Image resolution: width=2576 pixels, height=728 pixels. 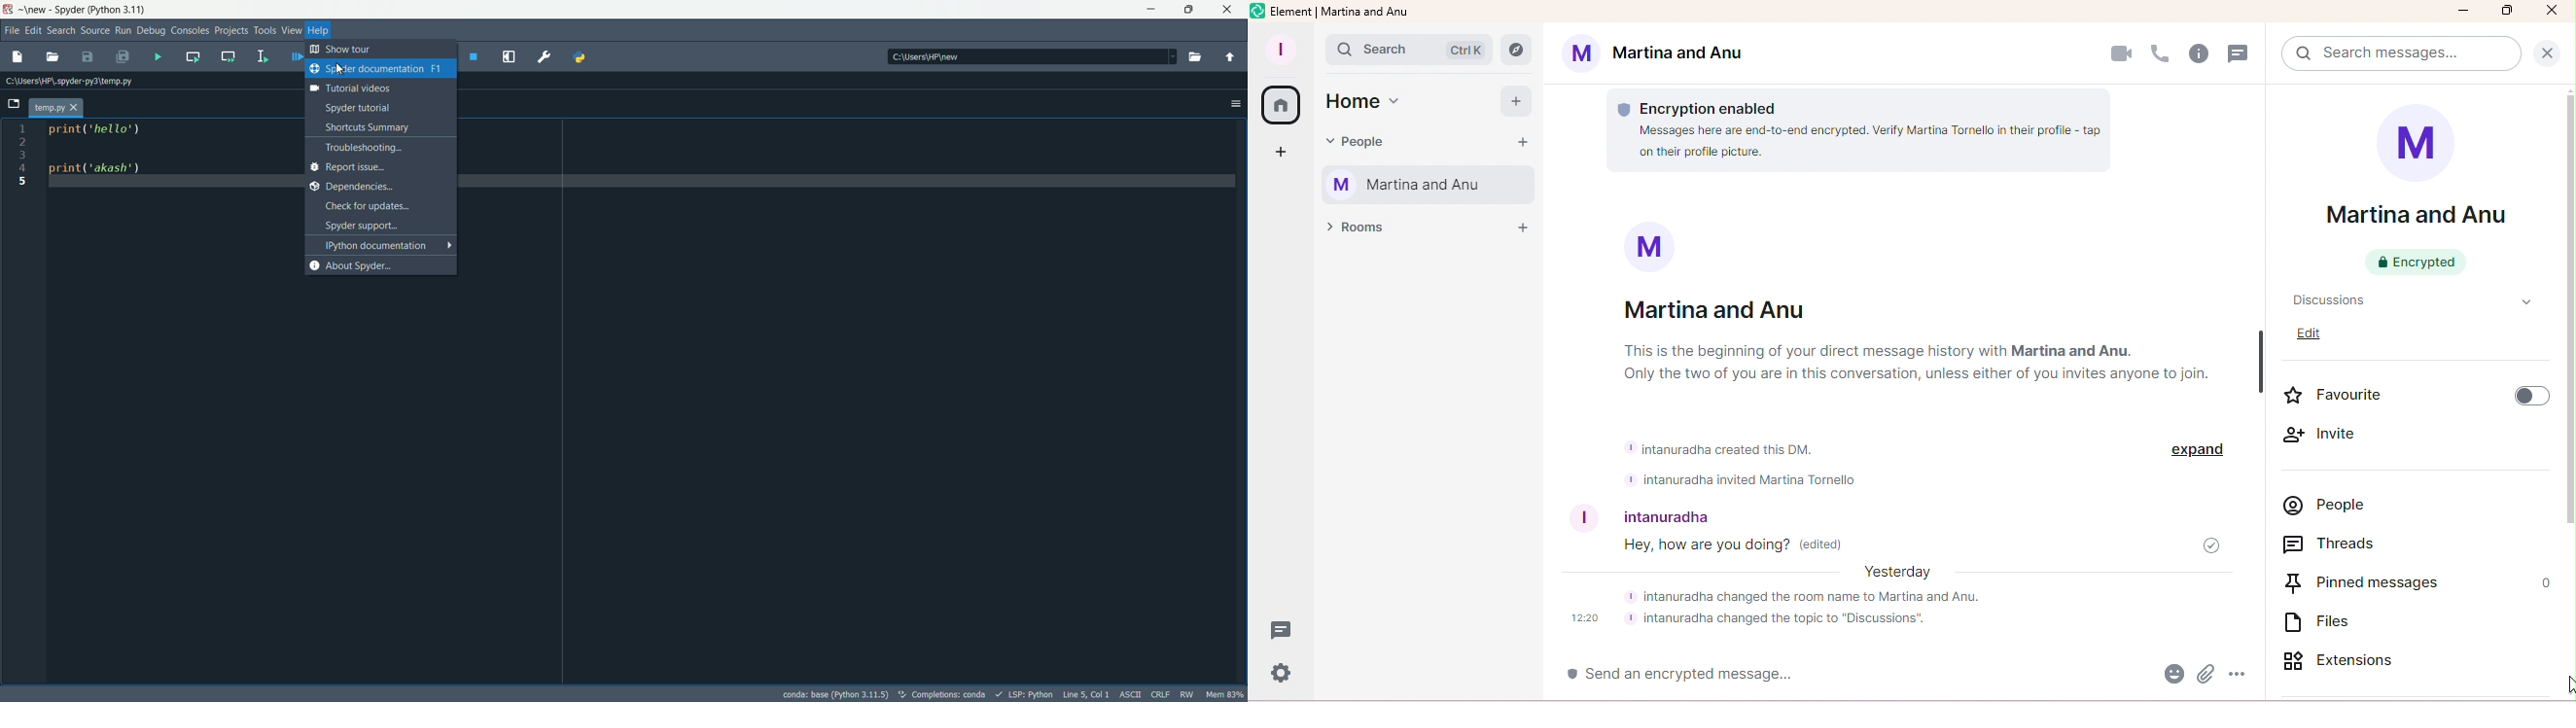 I want to click on Start chat, so click(x=1522, y=141).